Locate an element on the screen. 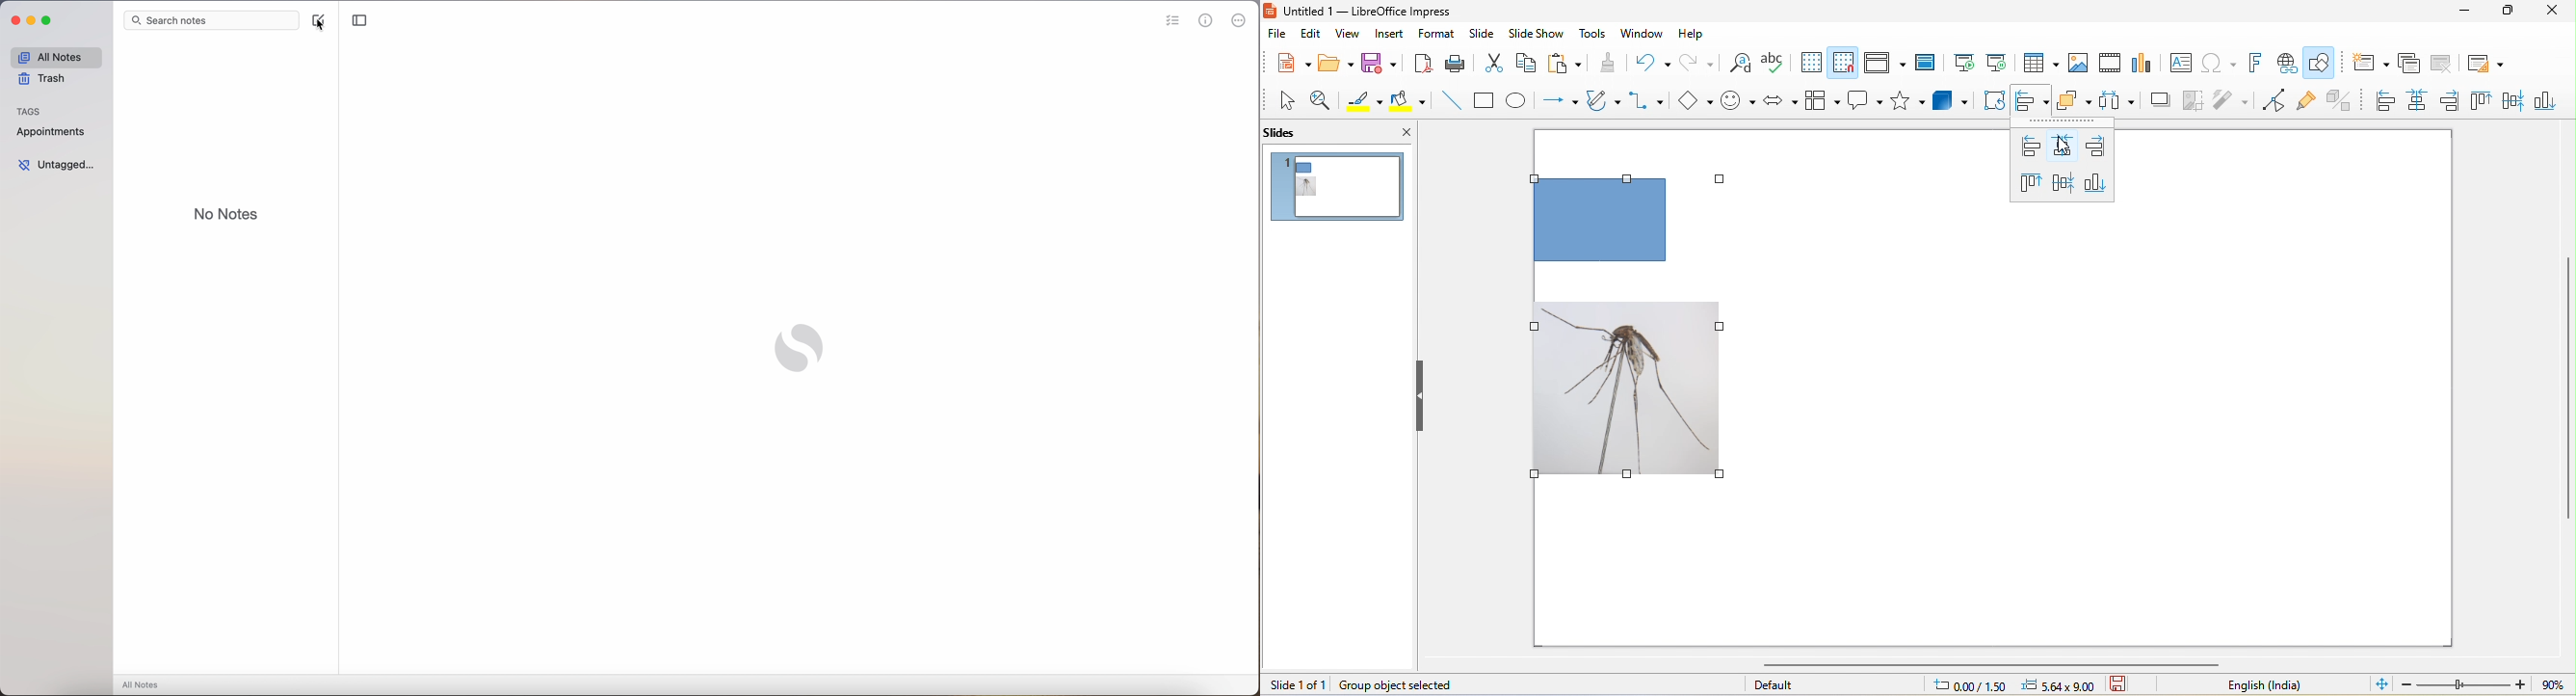 Image resolution: width=2576 pixels, height=700 pixels. zoom and pan is located at coordinates (1325, 100).